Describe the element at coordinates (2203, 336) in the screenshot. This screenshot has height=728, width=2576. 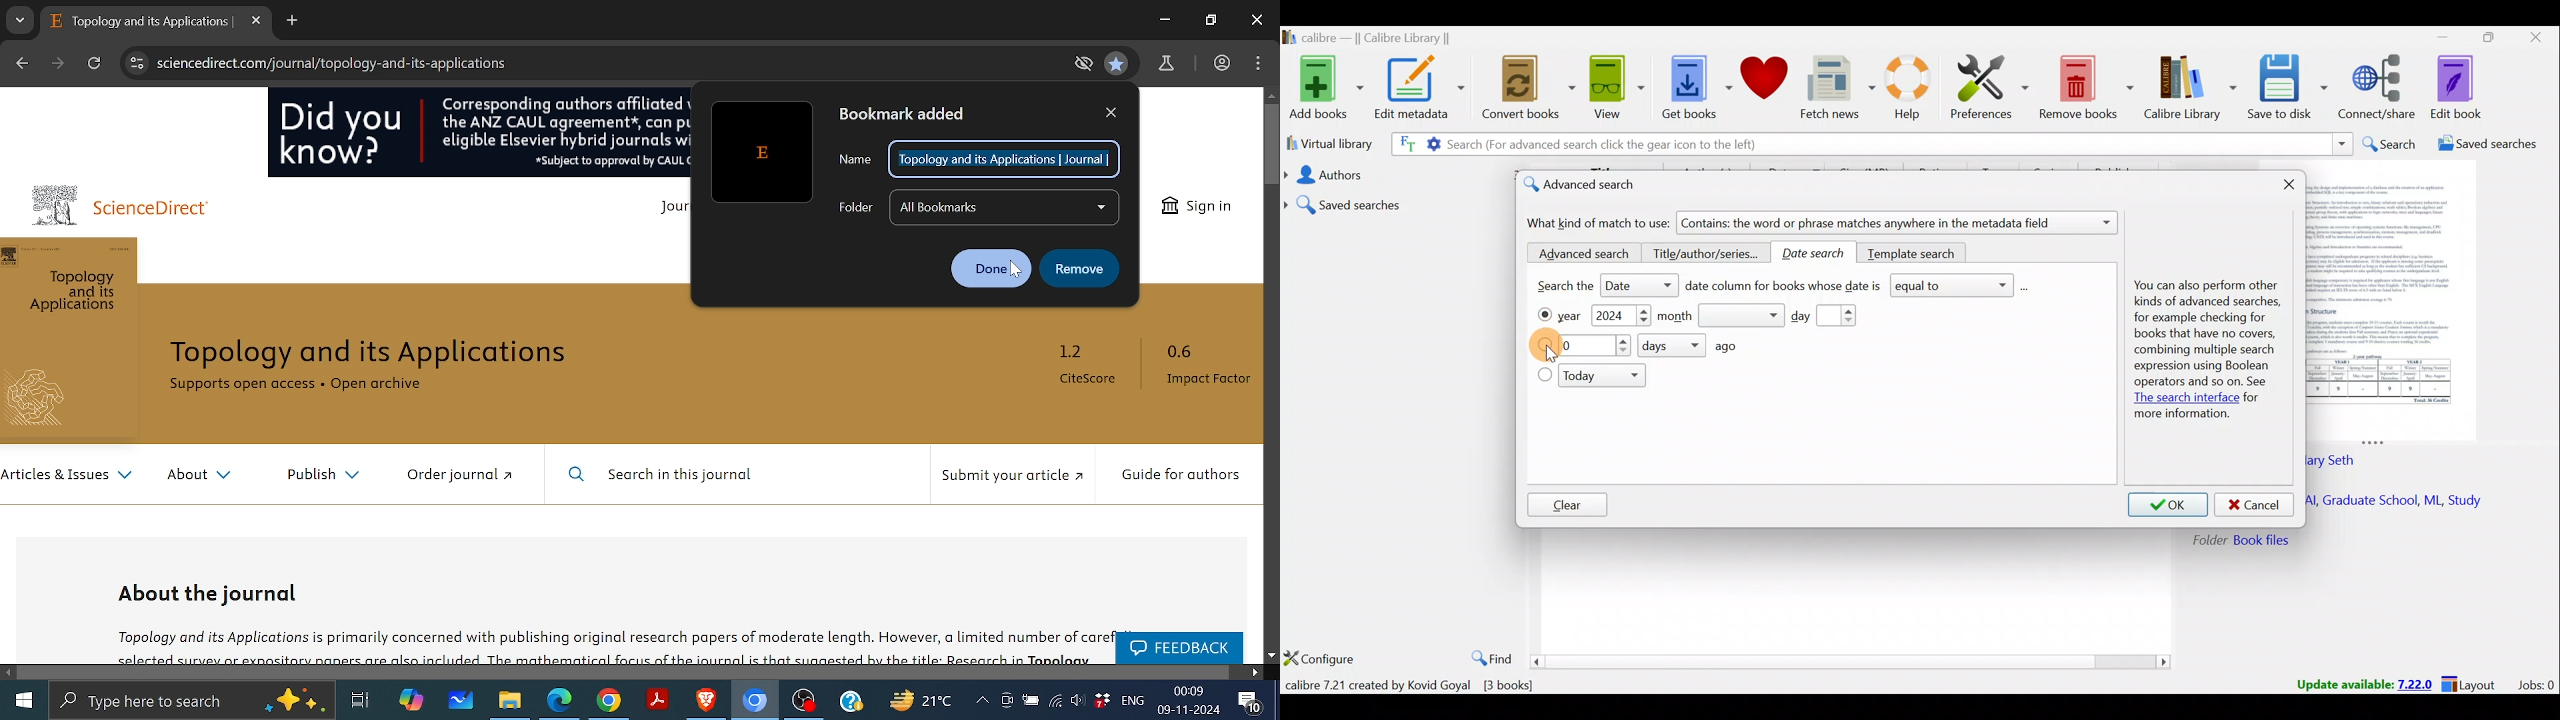
I see `You can also perform other kinds of advanced searches, for example checking for books that have no covers, combining multiple search expression using Boolean operators and so on. See` at that location.